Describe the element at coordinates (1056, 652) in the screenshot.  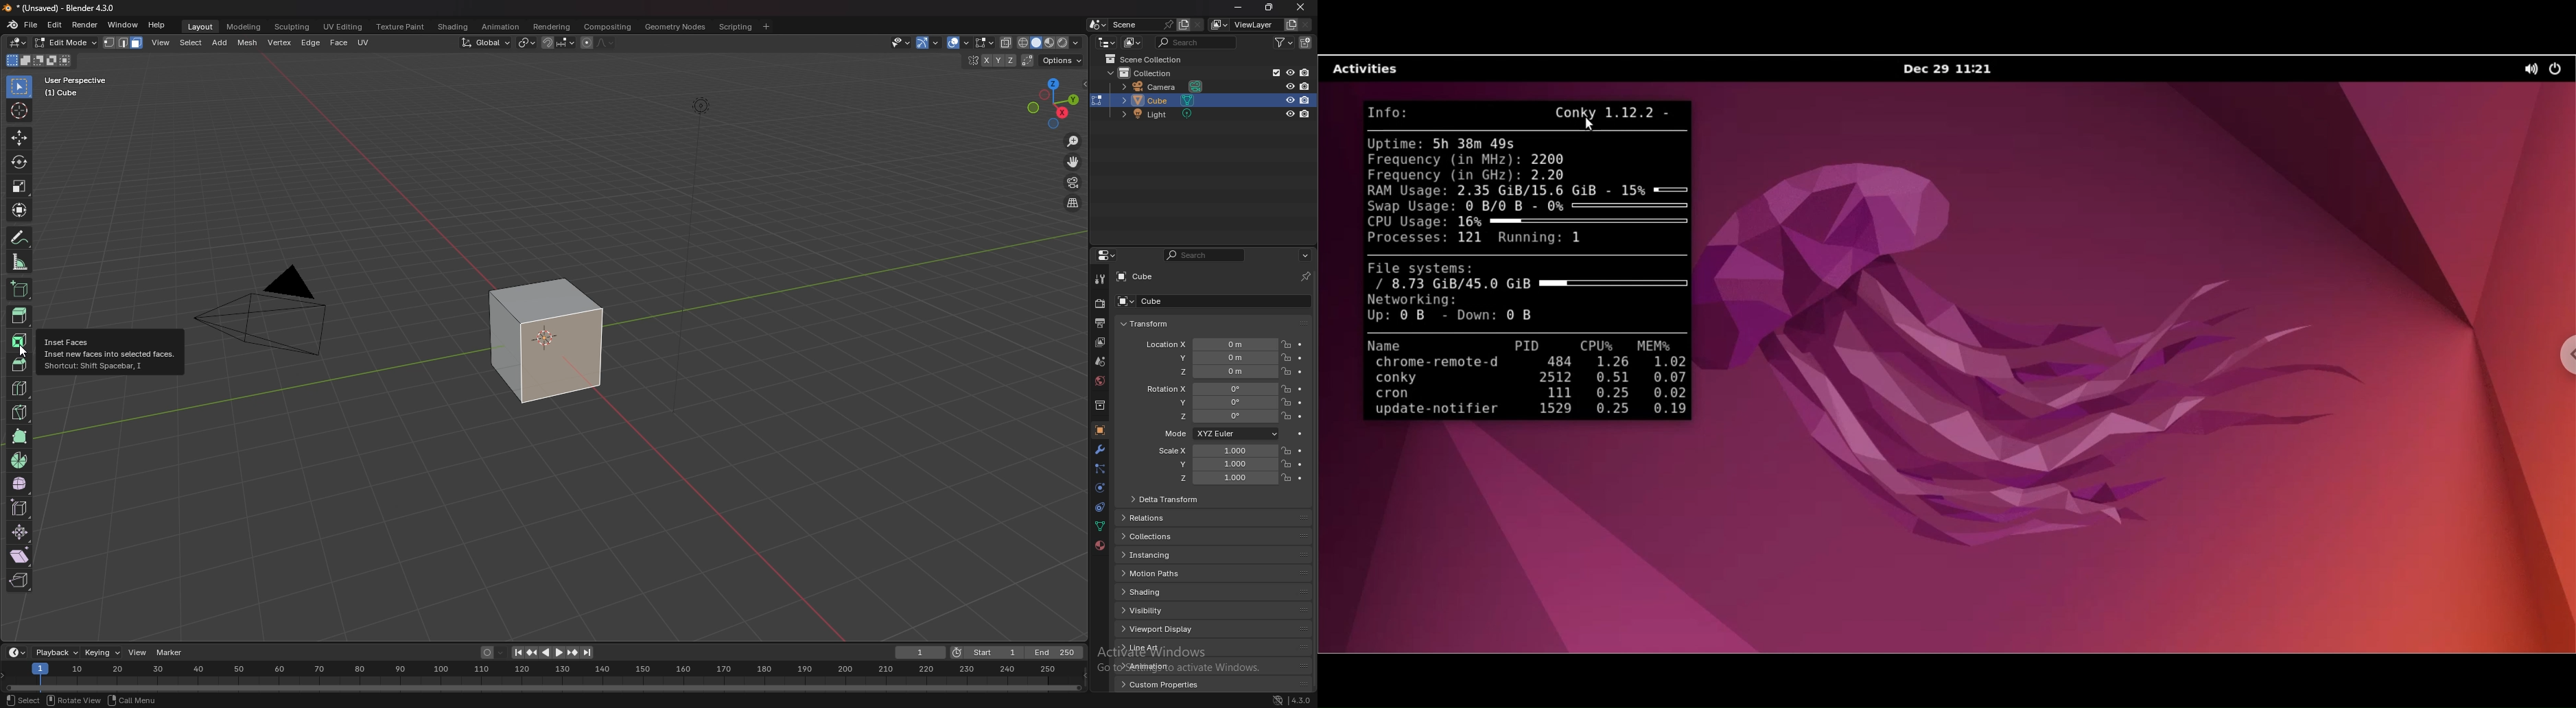
I see `end` at that location.